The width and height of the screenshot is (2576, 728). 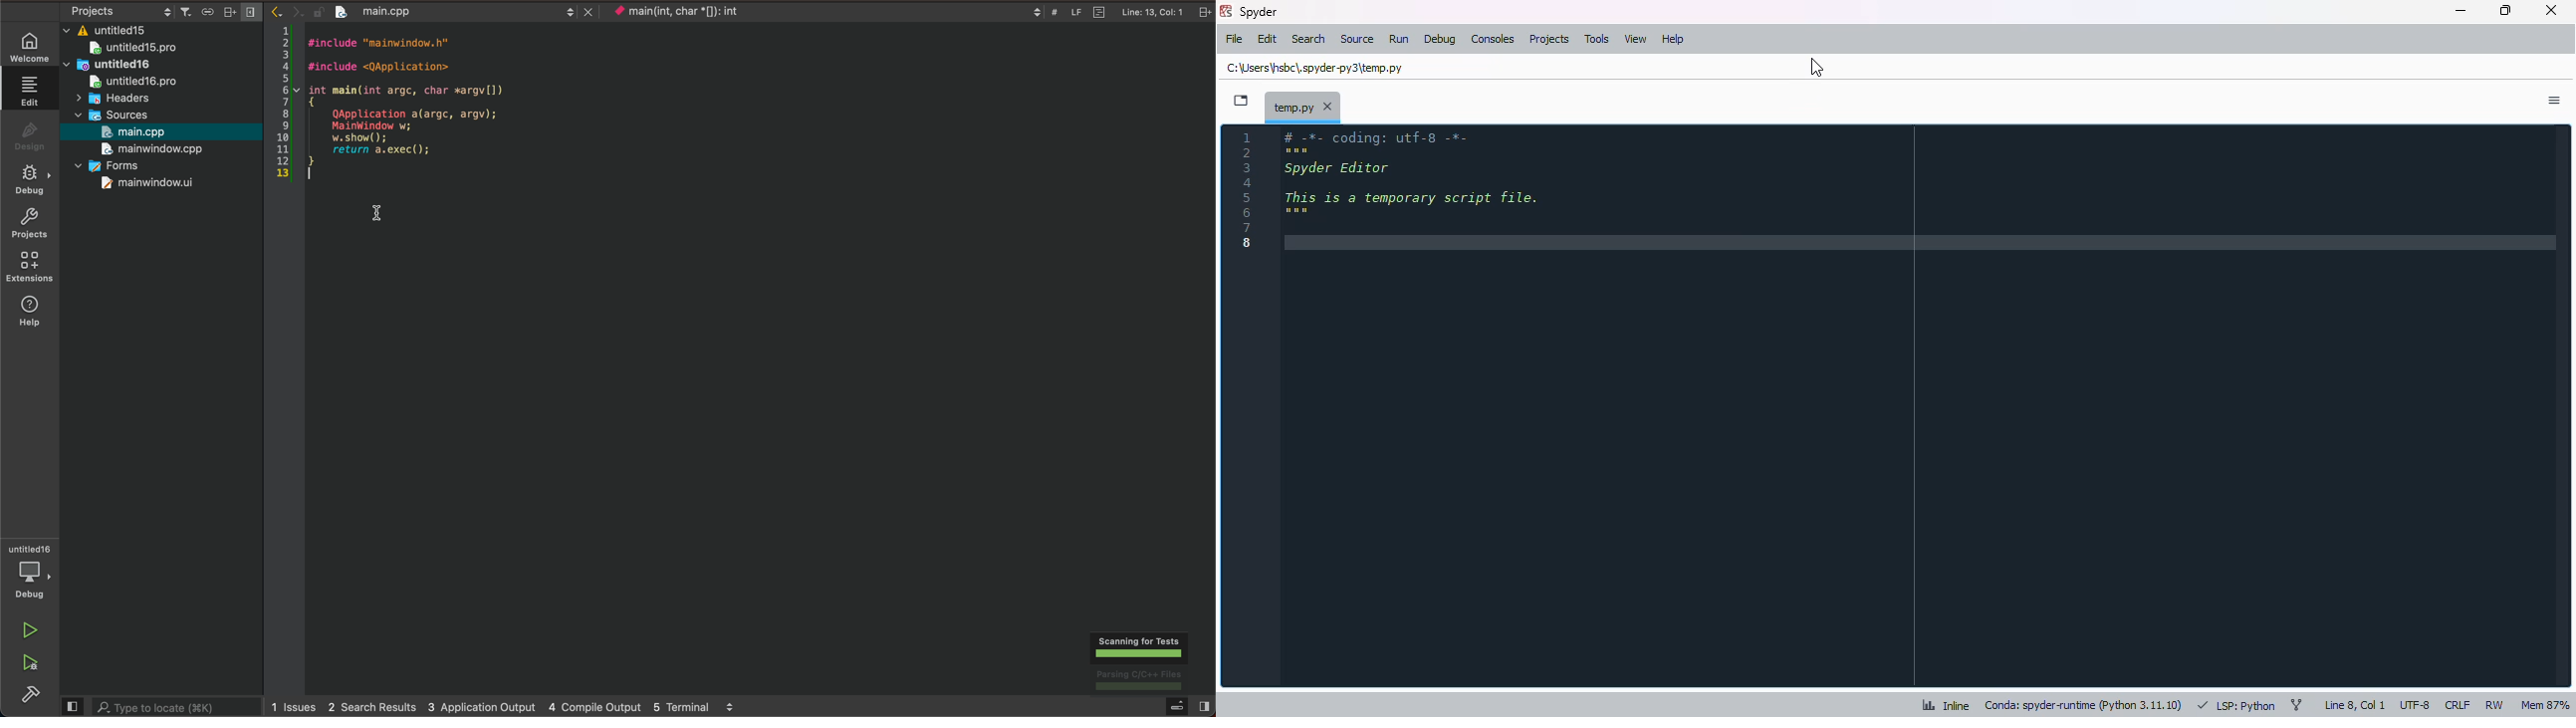 What do you see at coordinates (2494, 705) in the screenshot?
I see `RW` at bounding box center [2494, 705].